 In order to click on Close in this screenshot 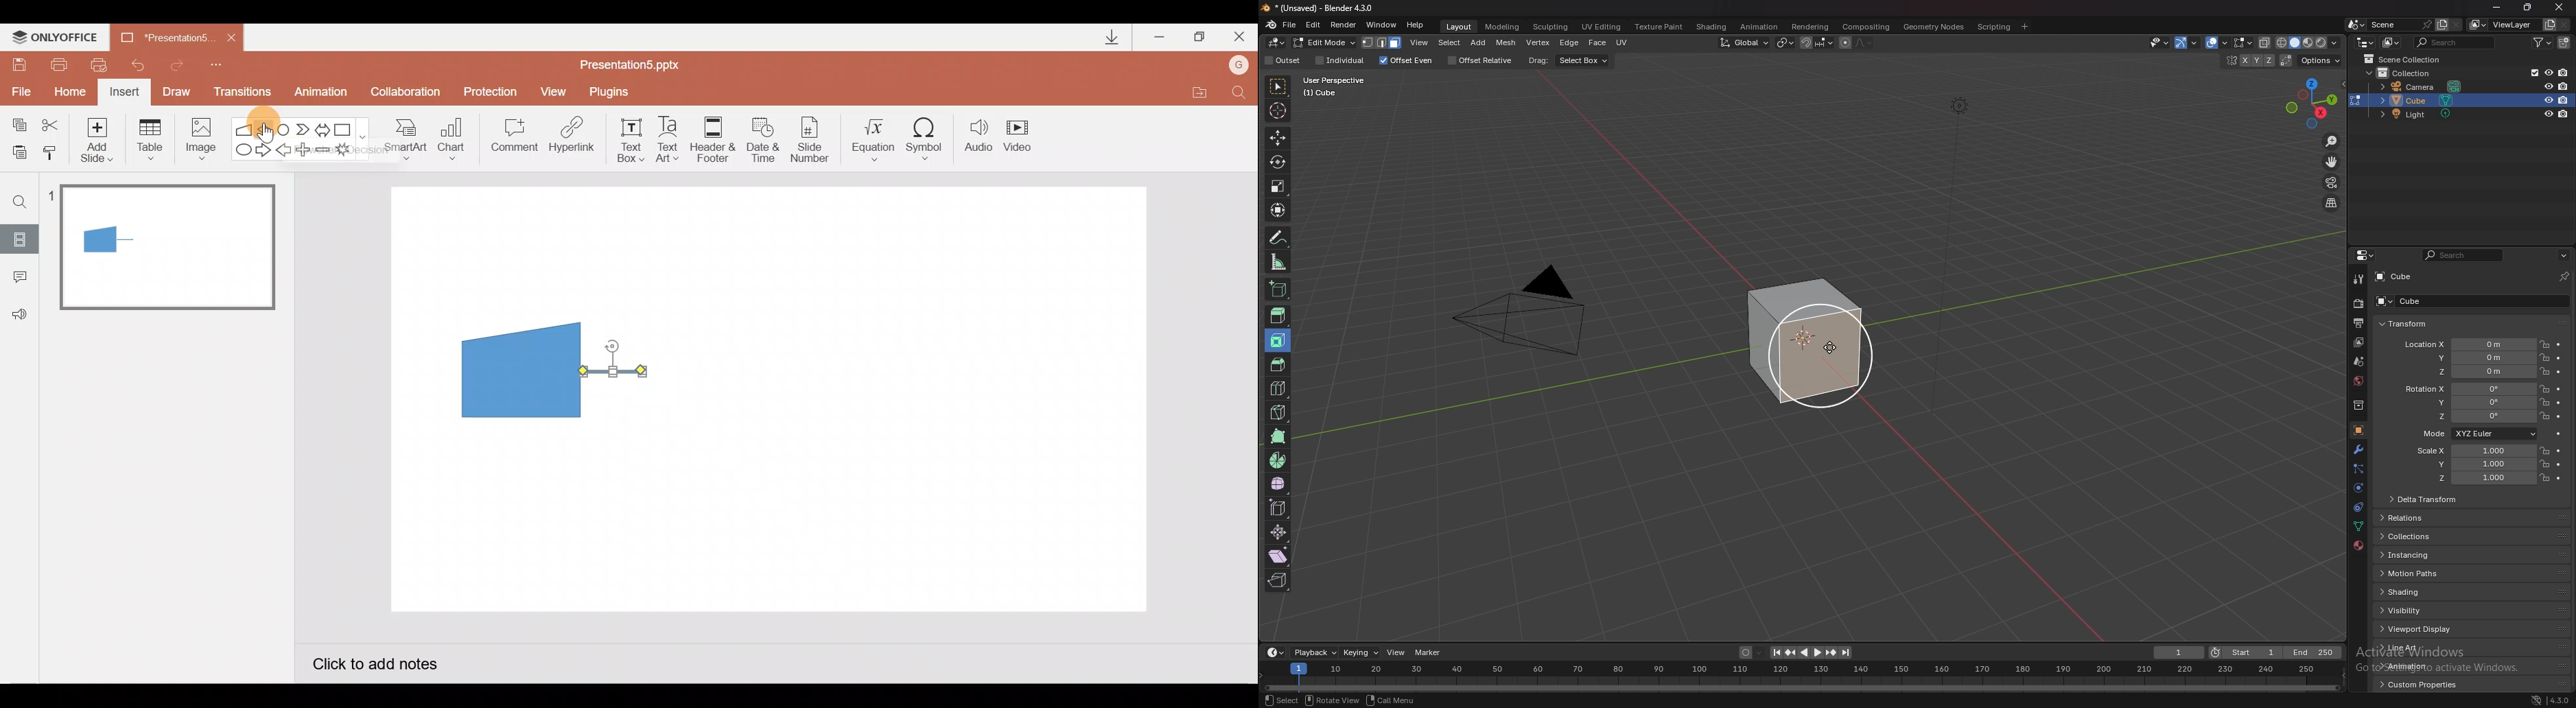, I will do `click(231, 38)`.